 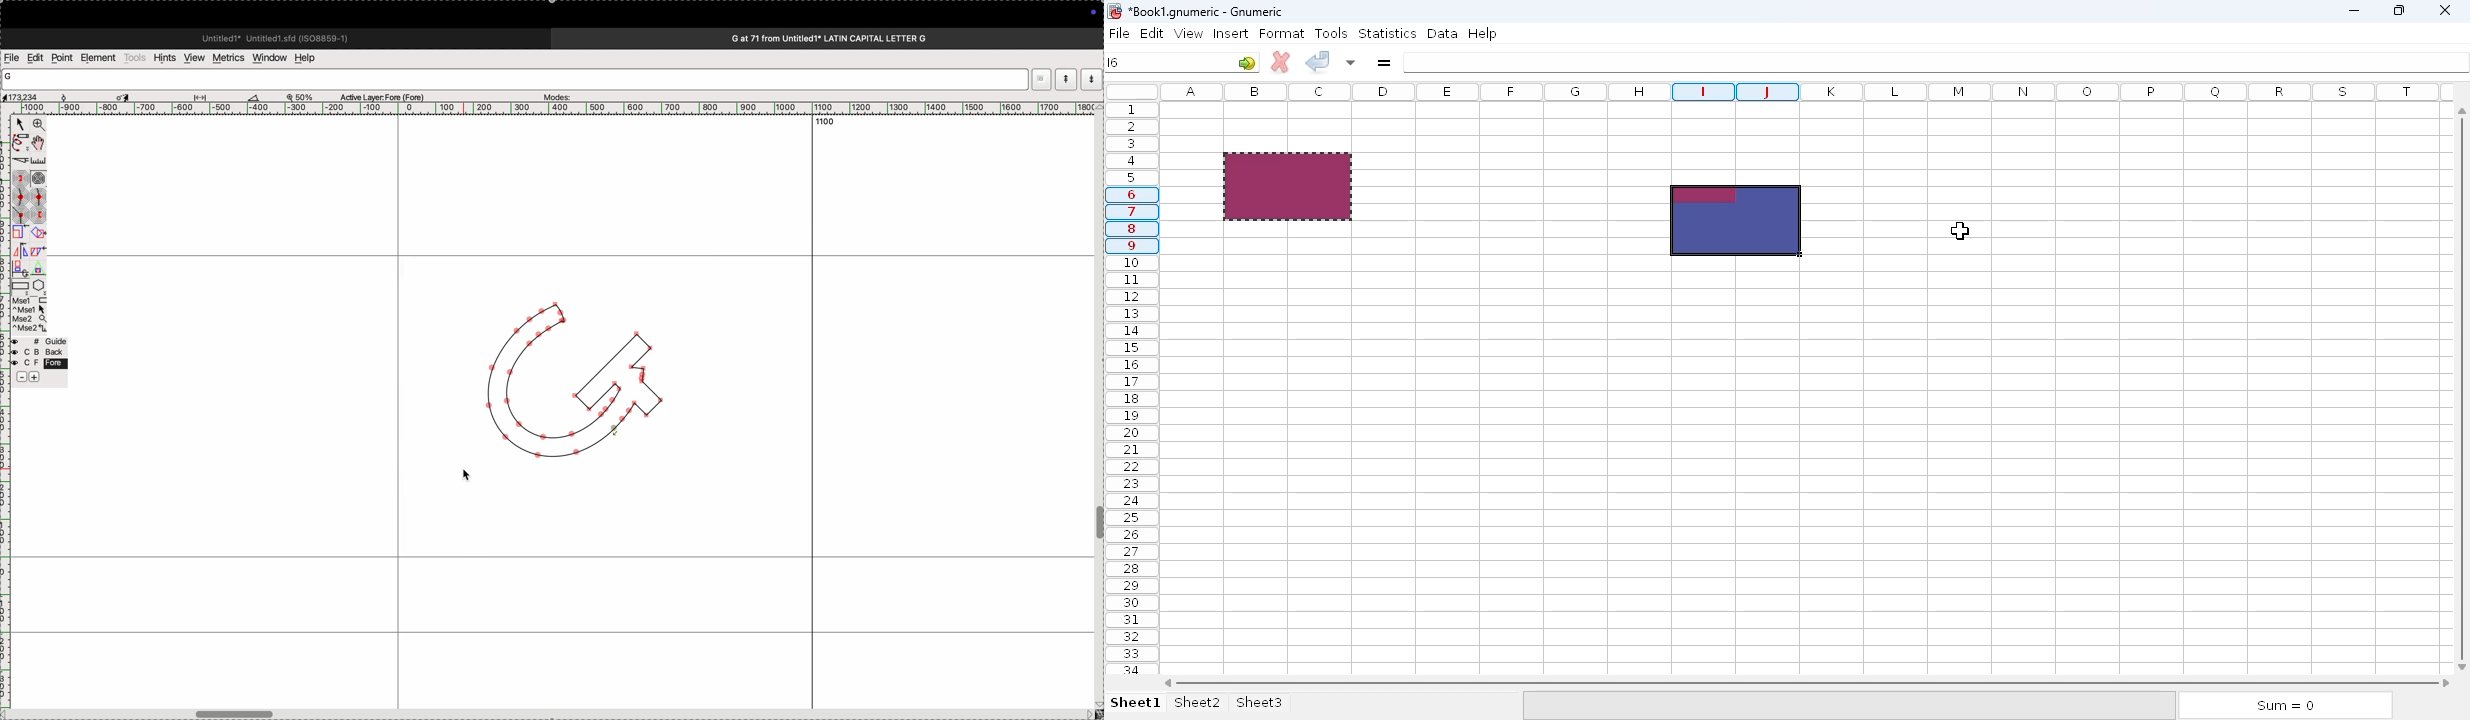 What do you see at coordinates (1288, 187) in the screenshot?
I see `selected range copied` at bounding box center [1288, 187].